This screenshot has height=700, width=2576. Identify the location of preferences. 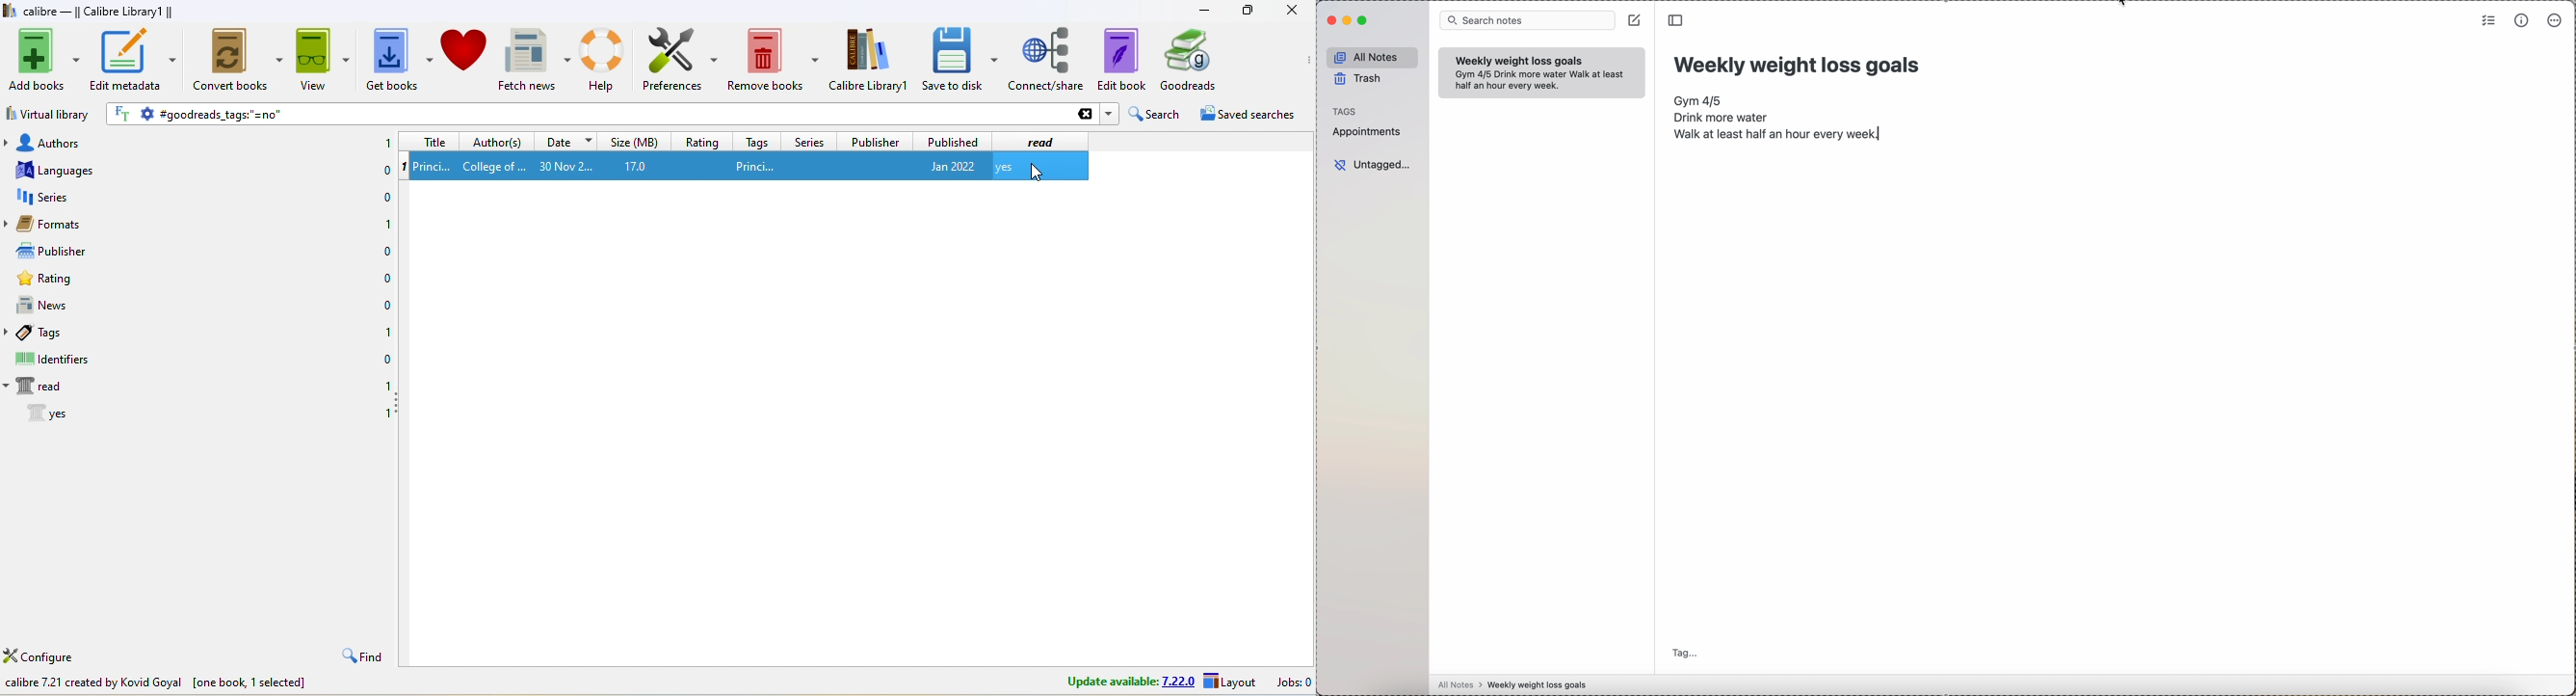
(680, 60).